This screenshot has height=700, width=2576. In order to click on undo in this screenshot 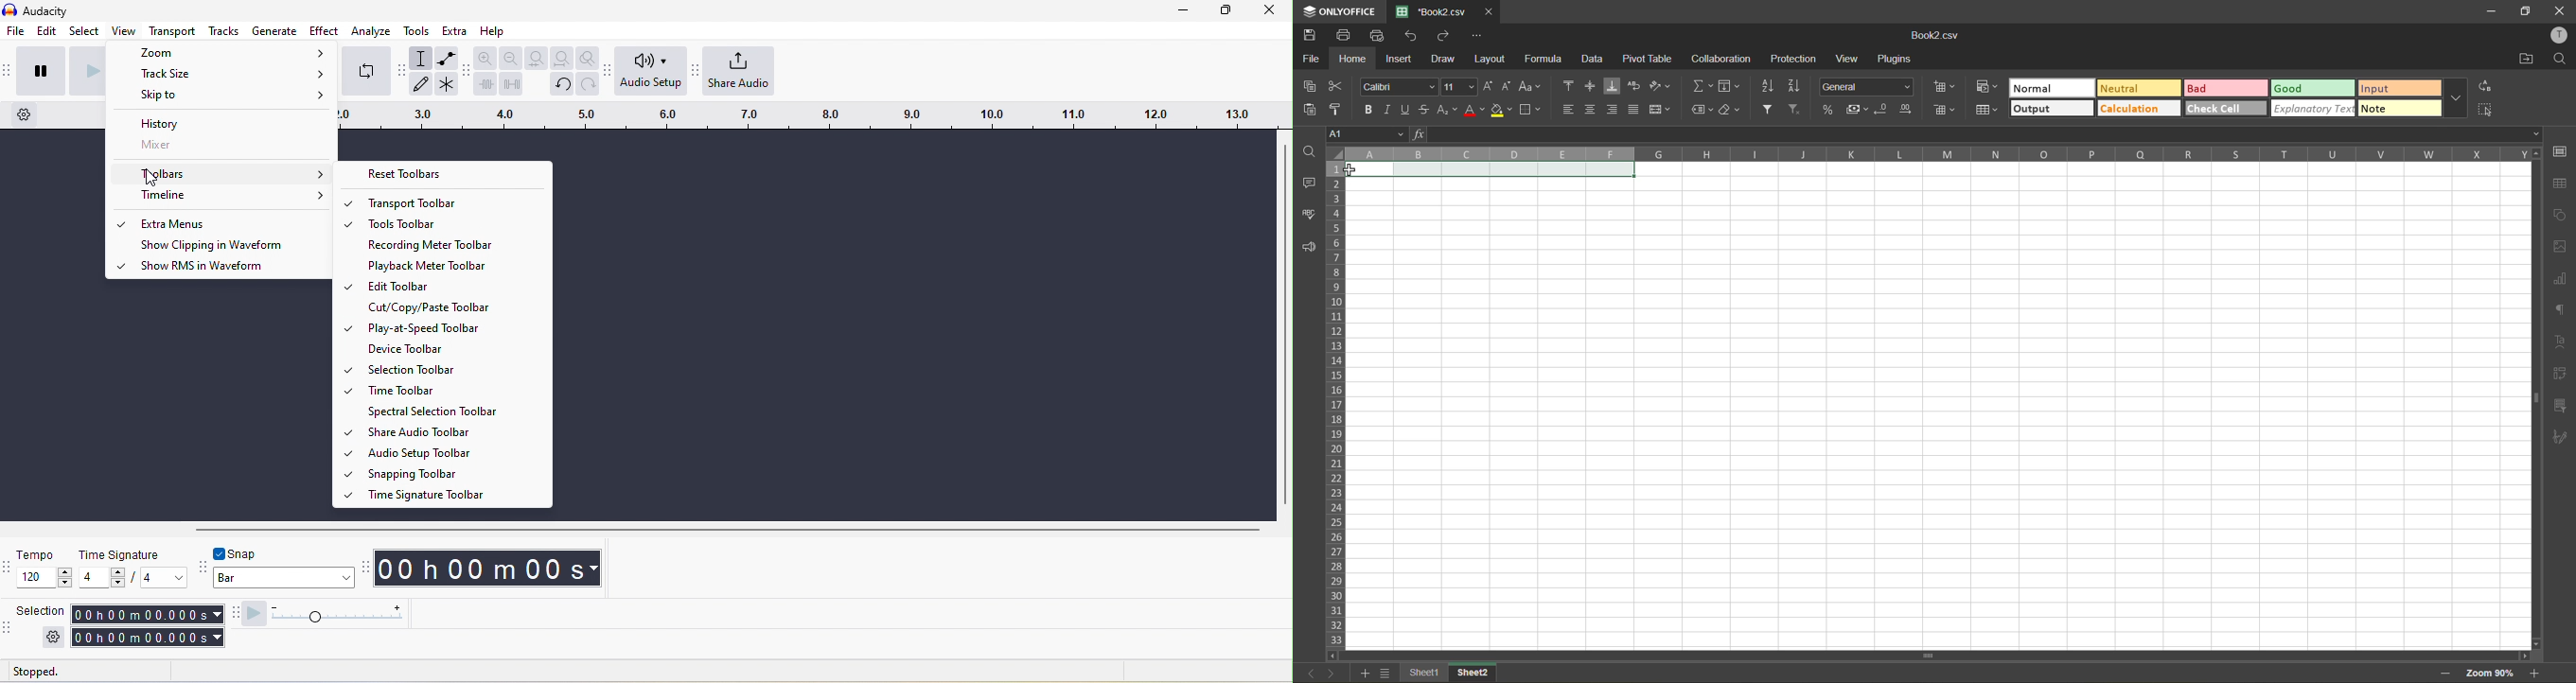, I will do `click(1410, 35)`.